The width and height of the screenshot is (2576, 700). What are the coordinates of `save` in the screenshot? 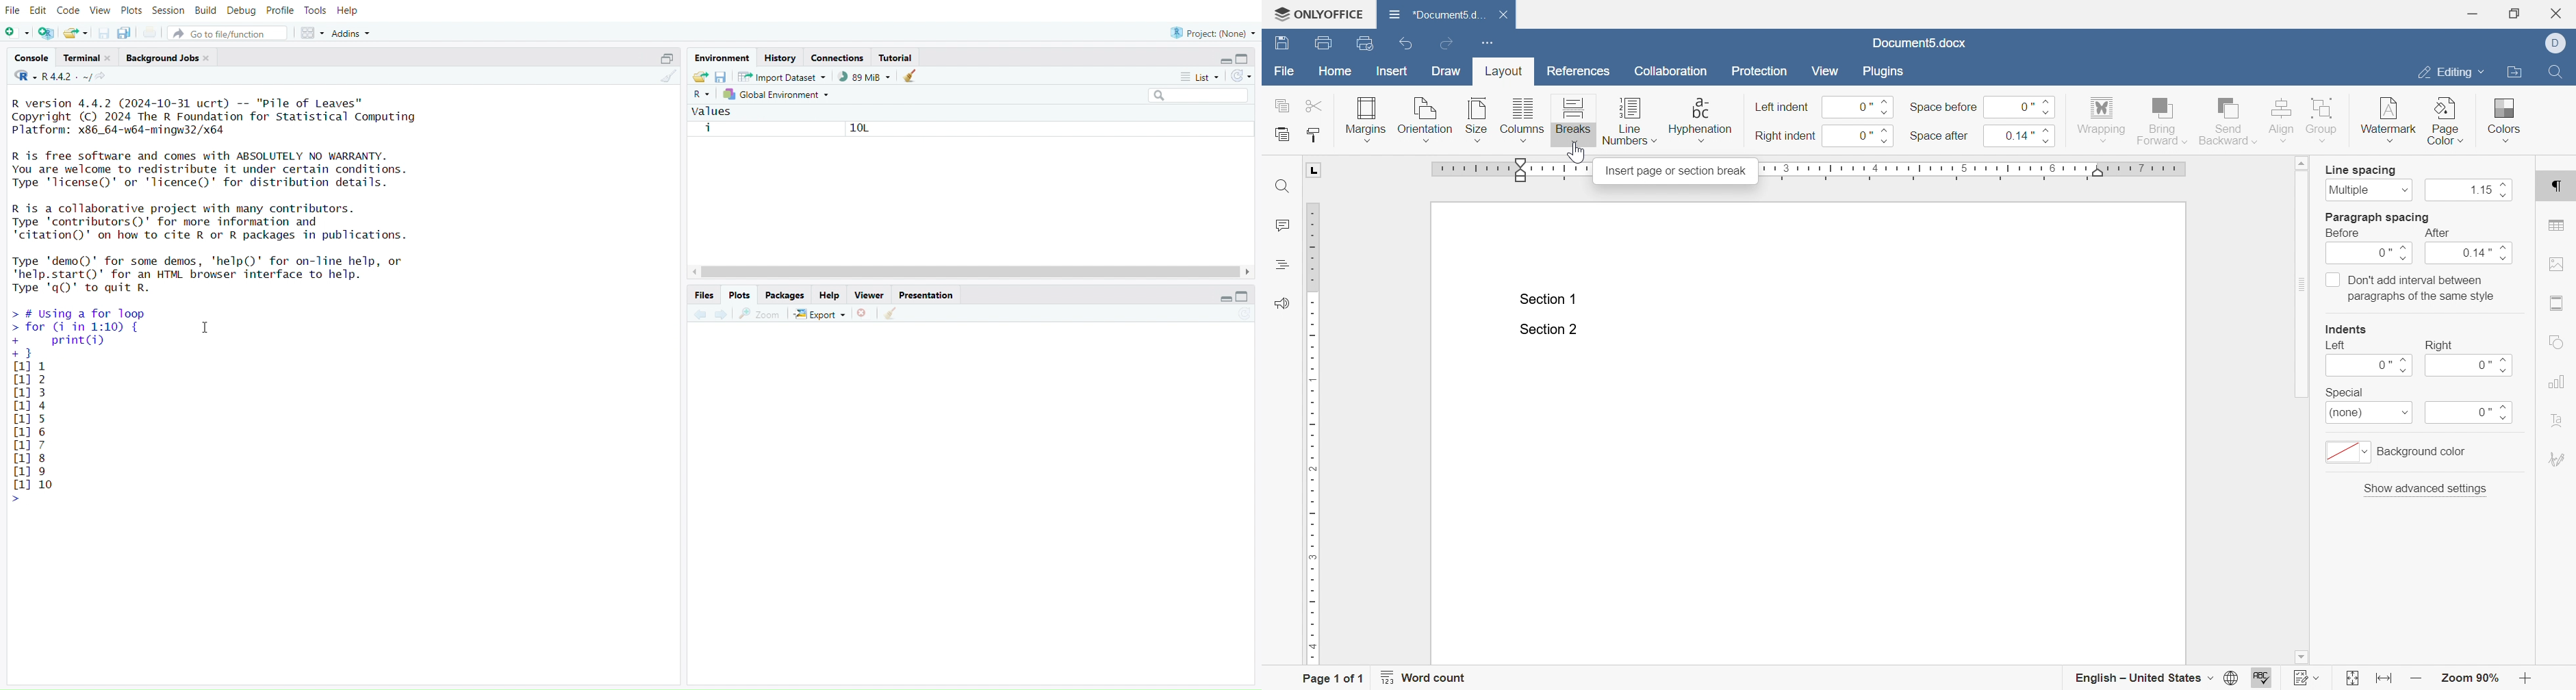 It's located at (1281, 42).